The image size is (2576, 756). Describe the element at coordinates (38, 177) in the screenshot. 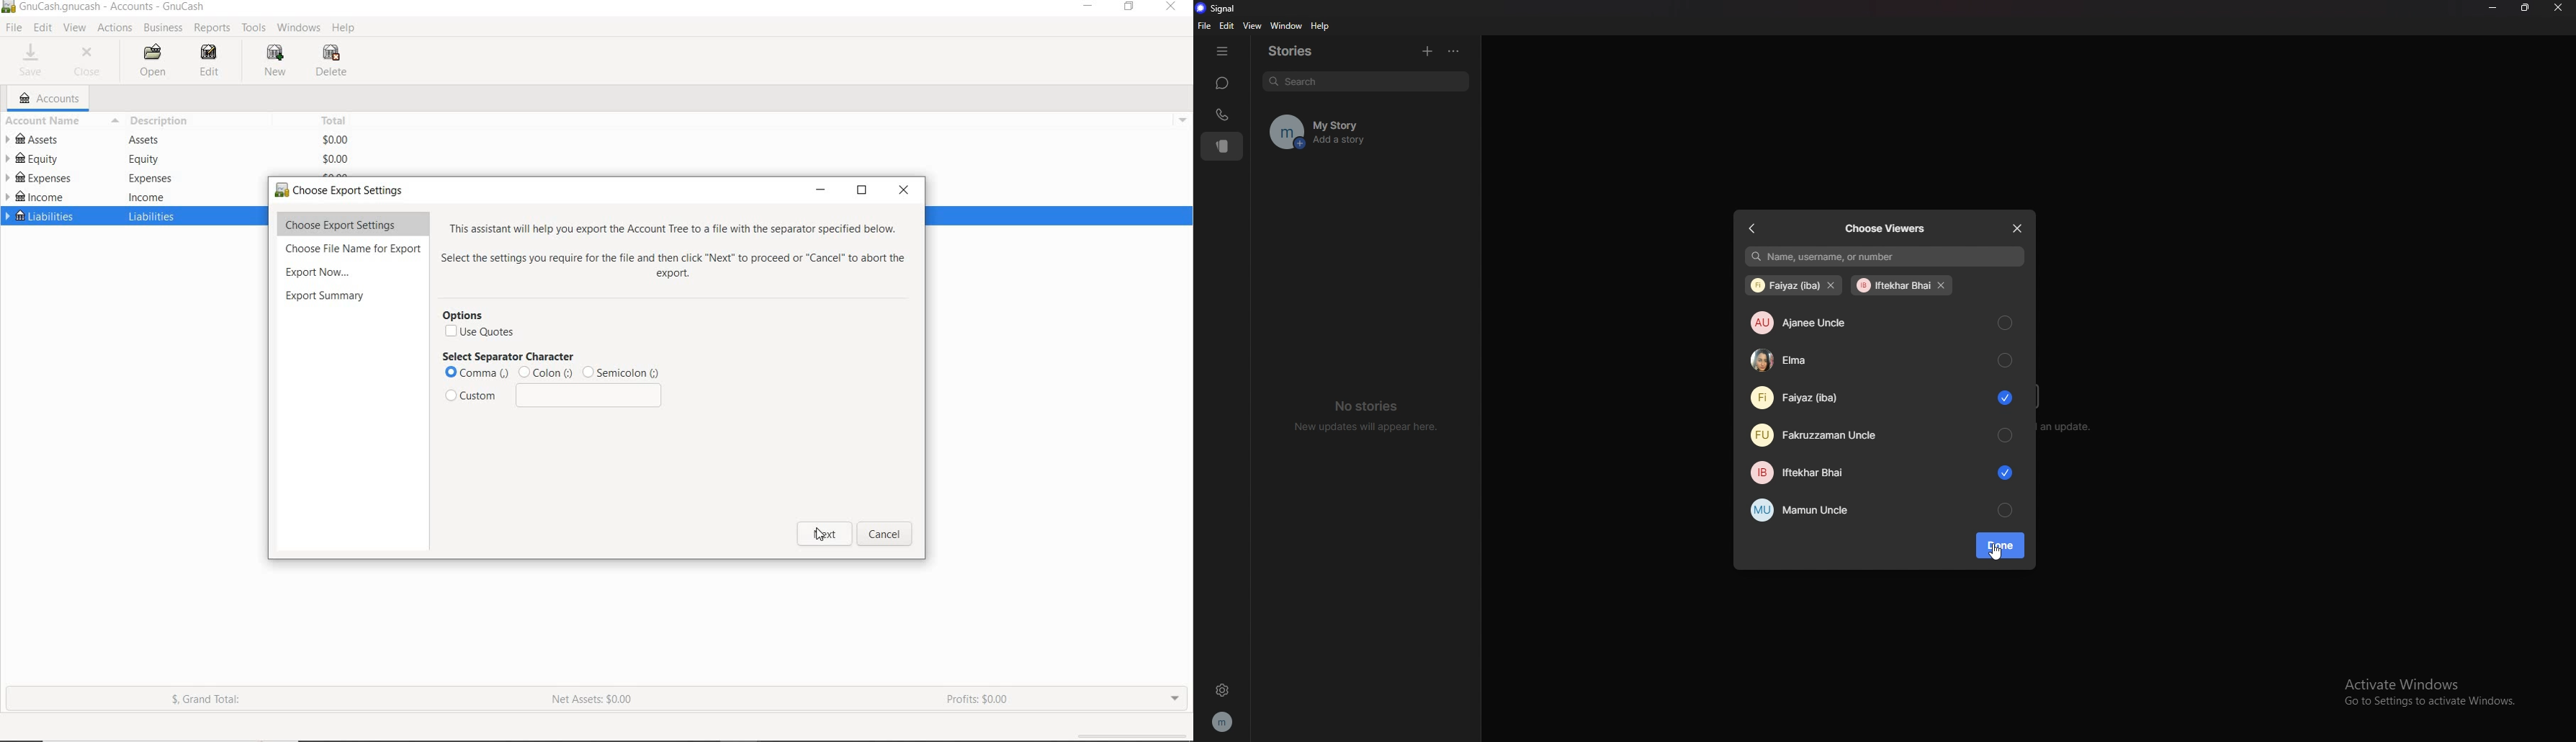

I see `EXPENSES` at that location.